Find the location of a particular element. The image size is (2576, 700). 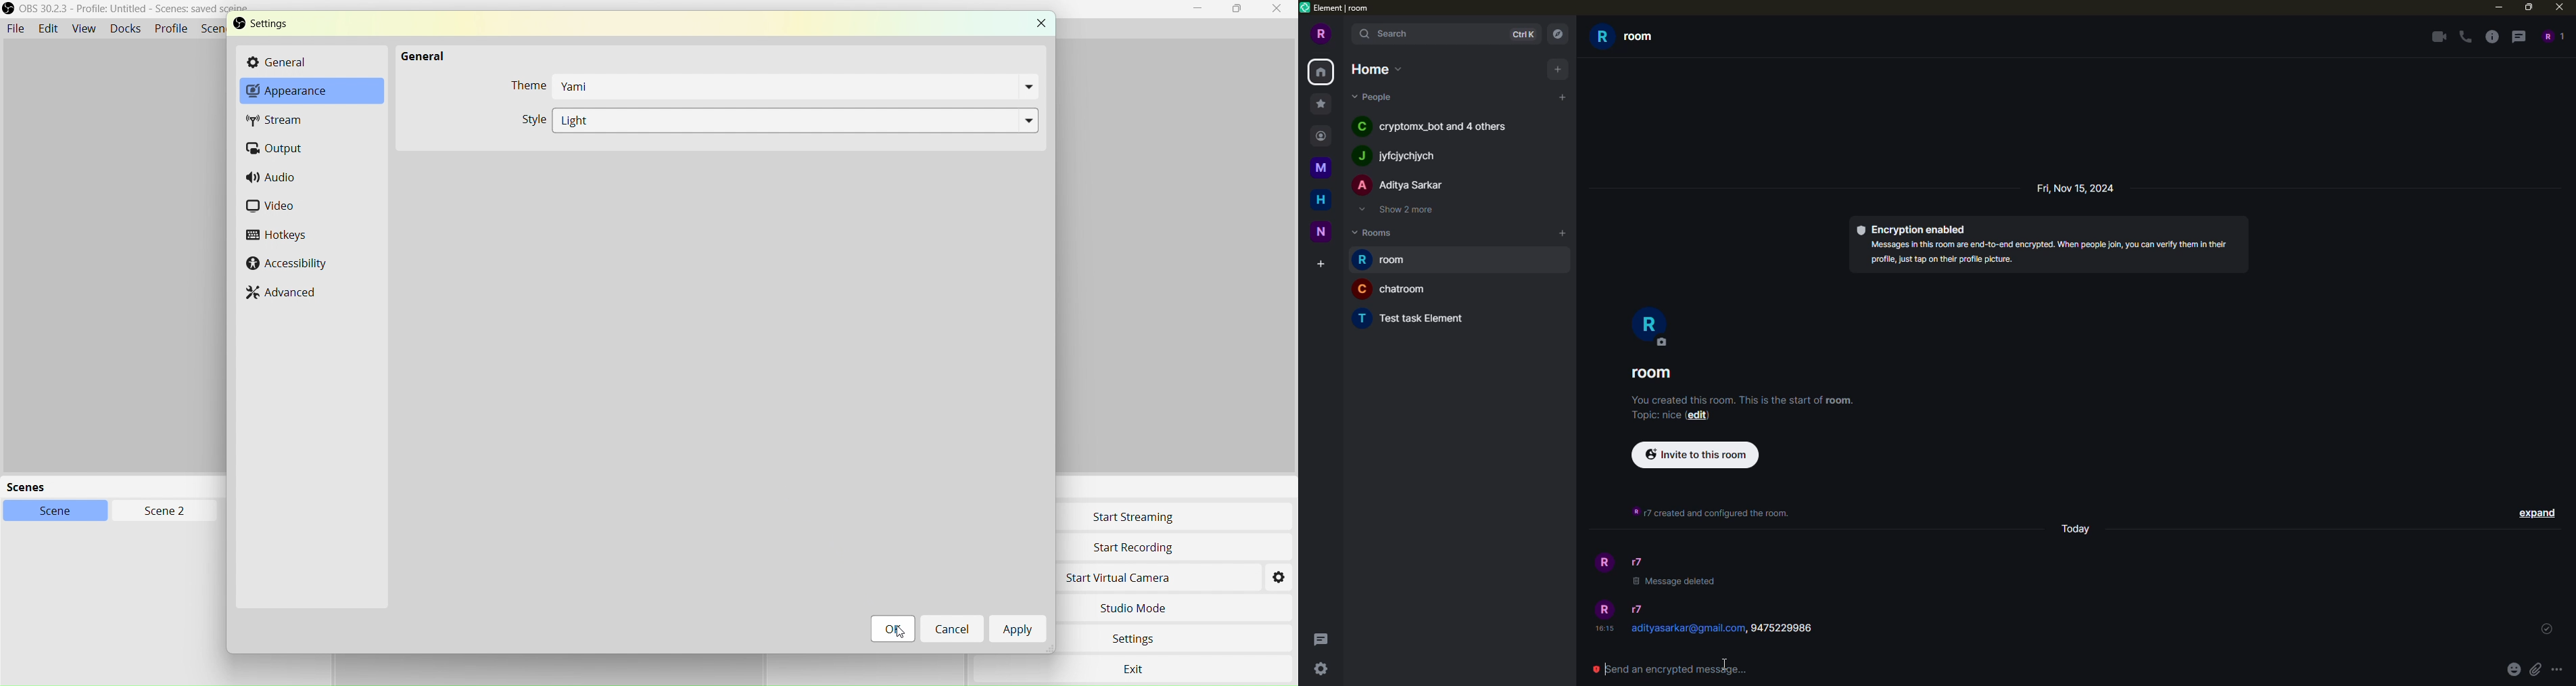

Scene is located at coordinates (53, 511).